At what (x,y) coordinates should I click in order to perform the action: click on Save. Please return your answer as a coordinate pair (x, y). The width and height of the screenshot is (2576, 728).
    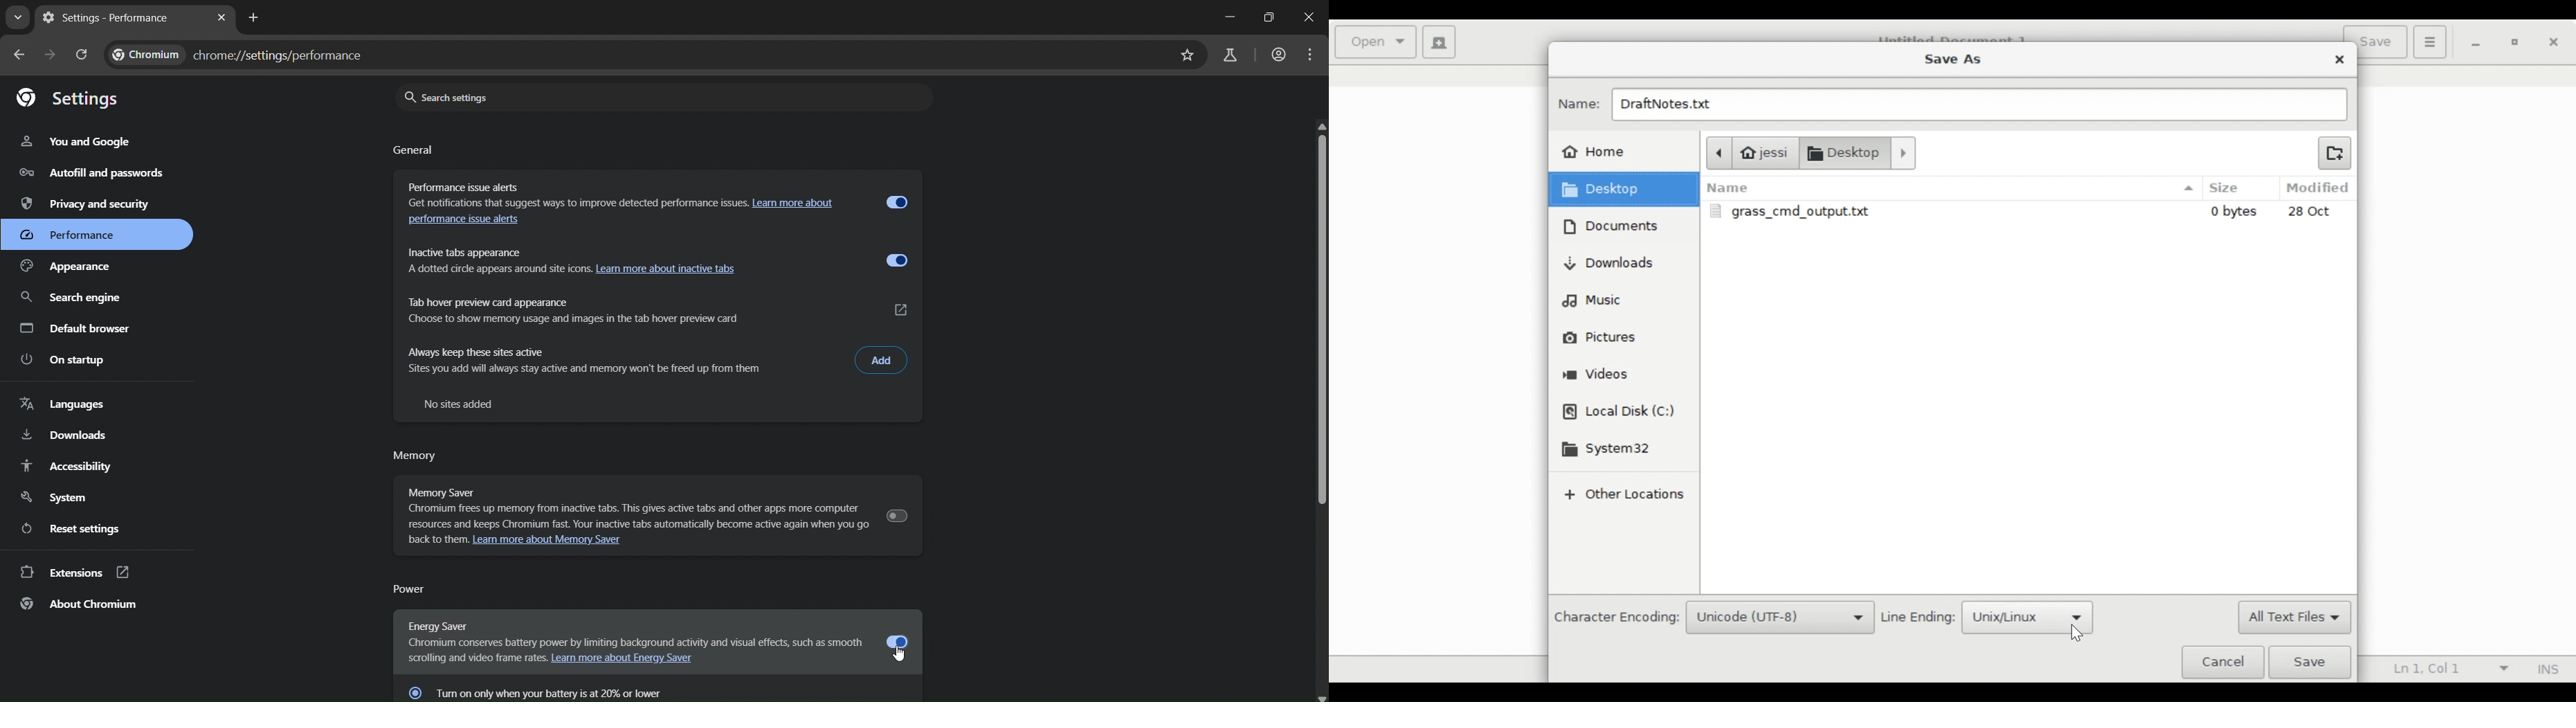
    Looking at the image, I should click on (2314, 662).